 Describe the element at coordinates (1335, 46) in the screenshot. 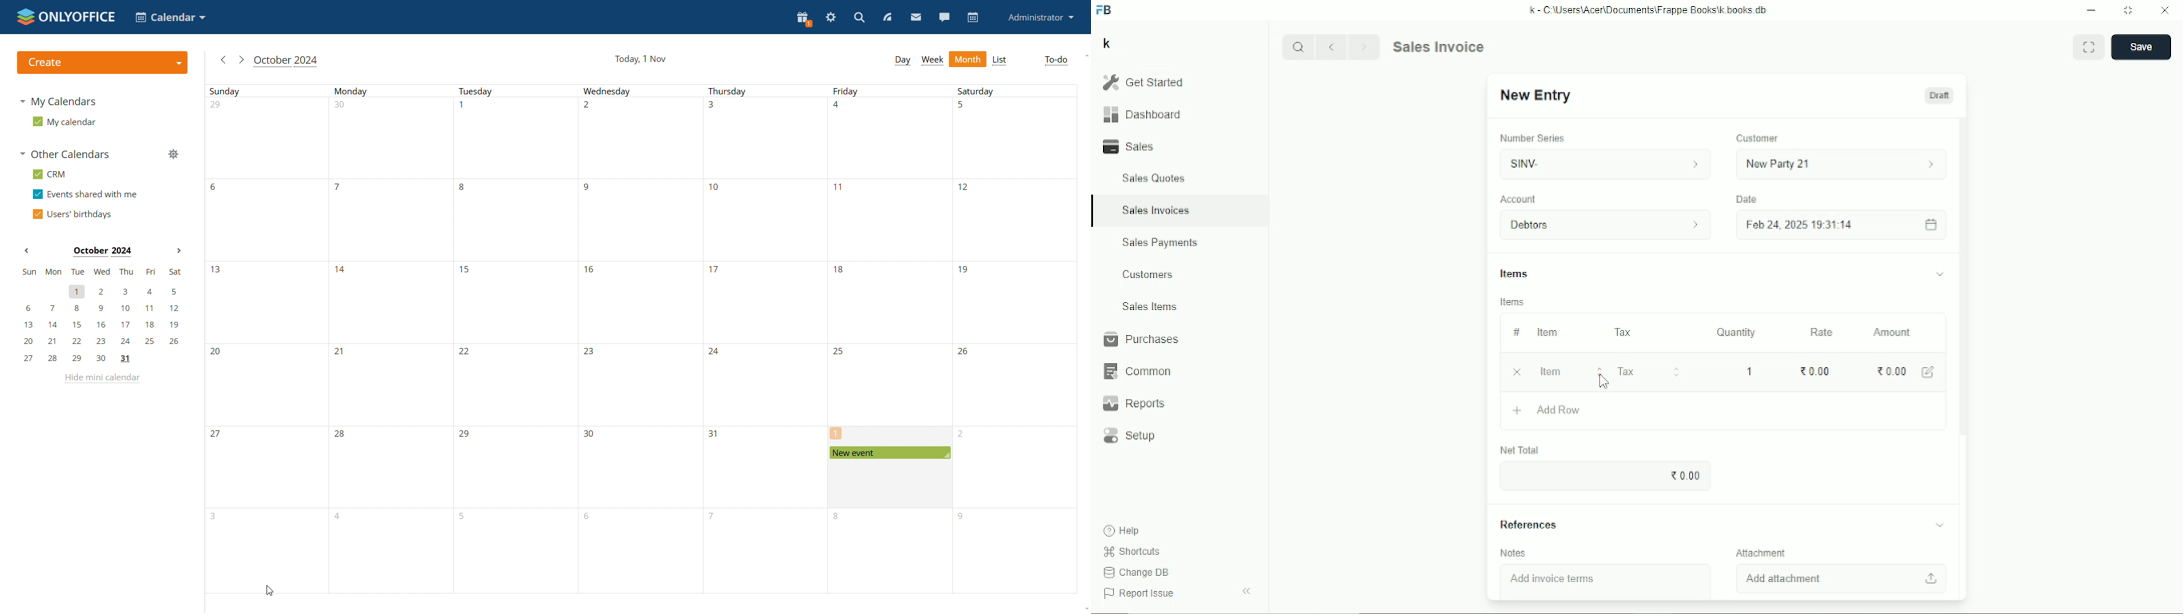

I see `Backward` at that location.